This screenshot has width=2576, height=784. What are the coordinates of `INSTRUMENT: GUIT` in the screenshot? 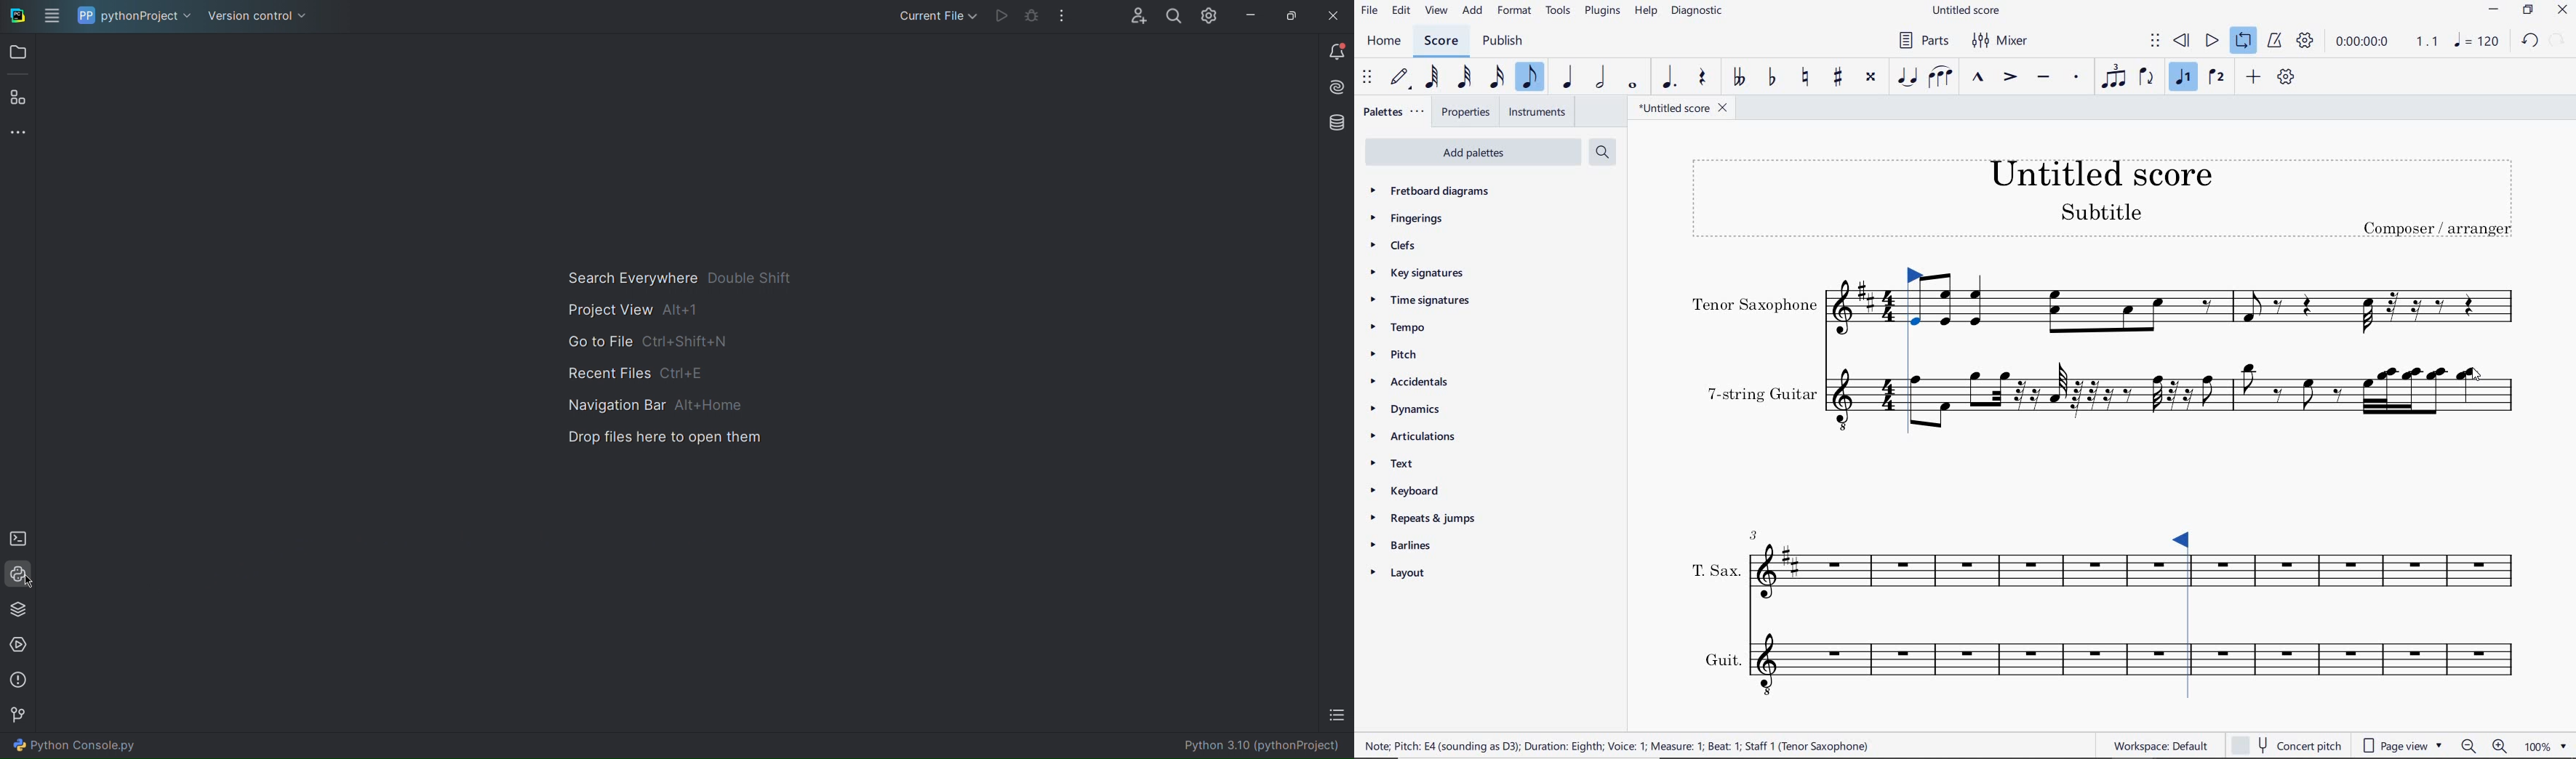 It's located at (2375, 661).